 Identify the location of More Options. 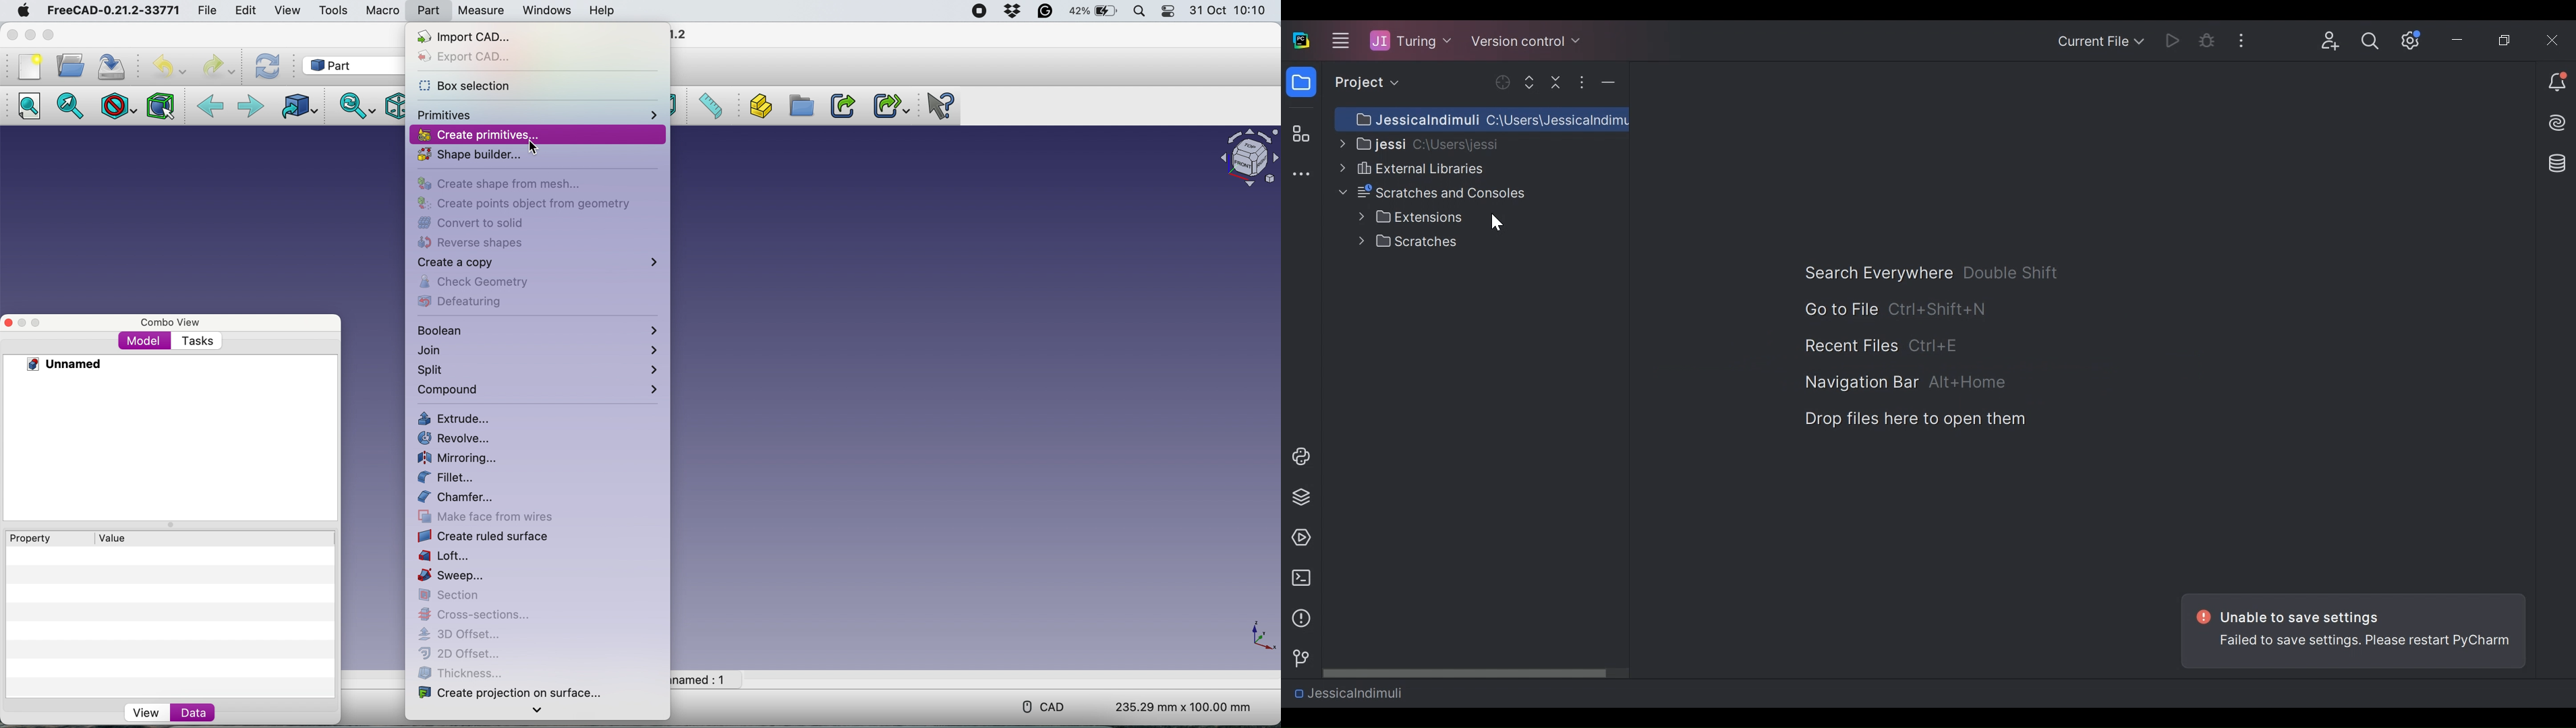
(2245, 39).